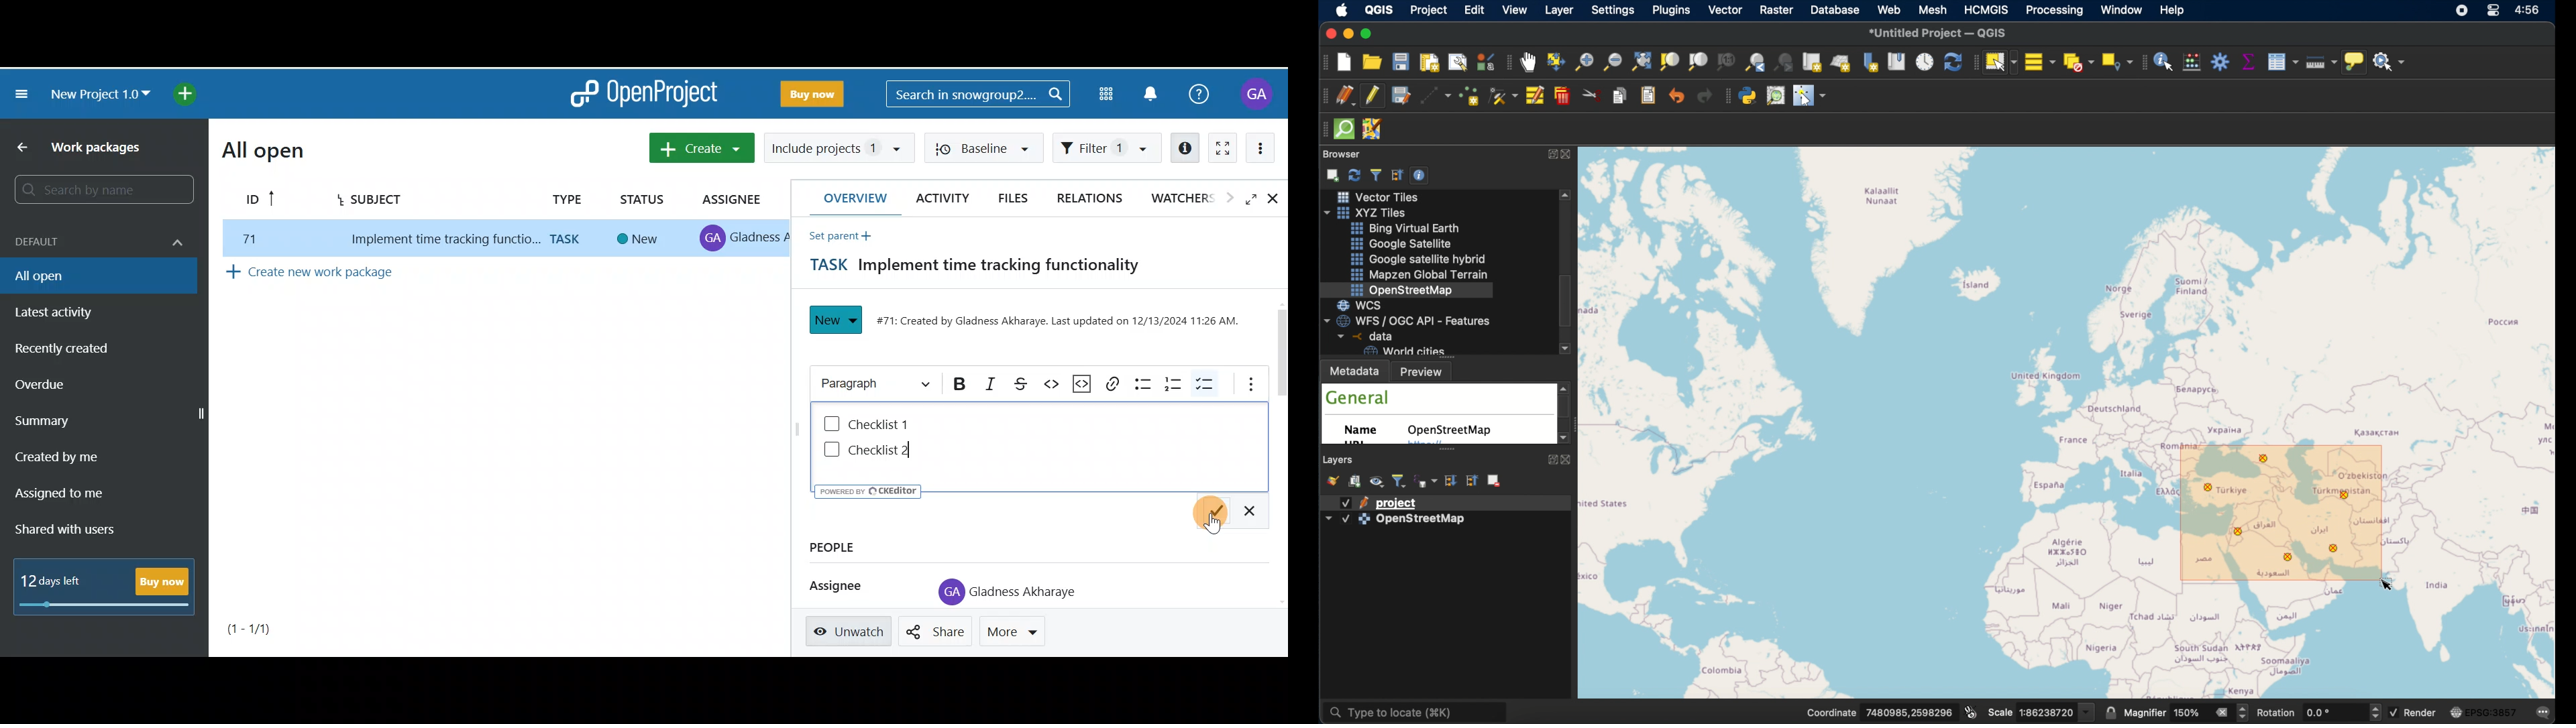 This screenshot has width=2576, height=728. What do you see at coordinates (1252, 95) in the screenshot?
I see `Account name` at bounding box center [1252, 95].